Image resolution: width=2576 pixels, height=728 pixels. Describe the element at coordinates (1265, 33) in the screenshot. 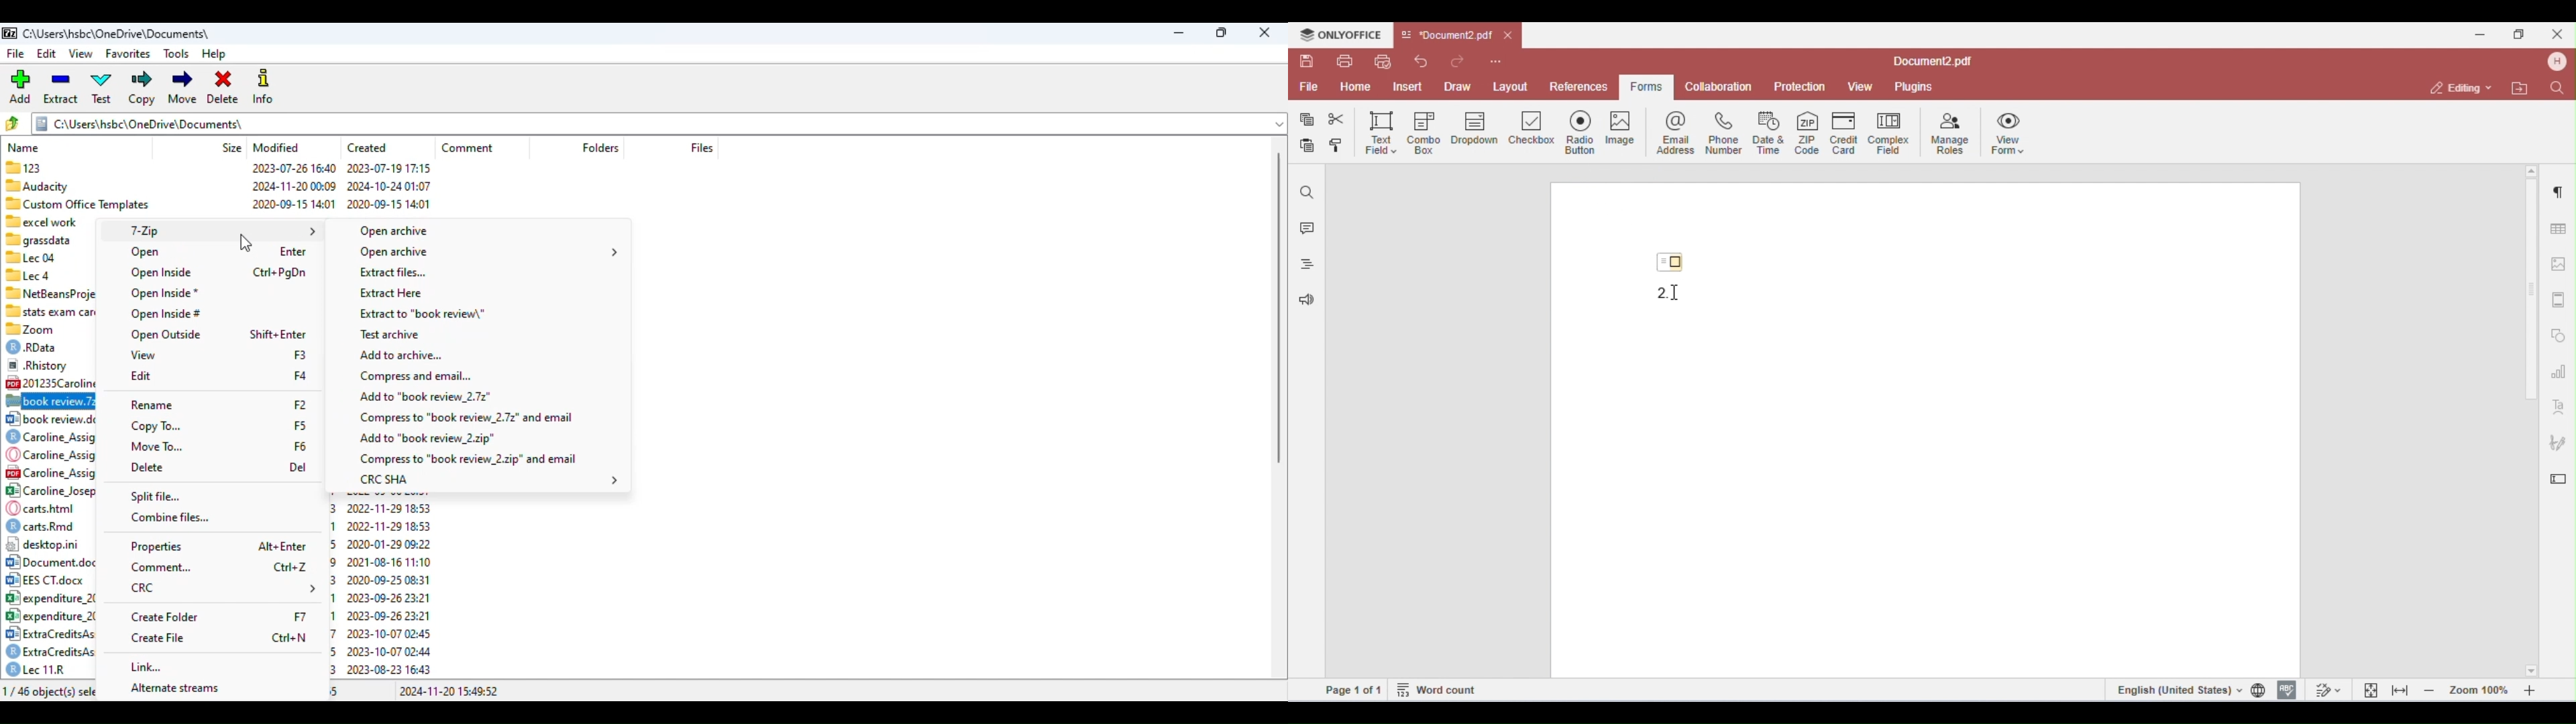

I see `close` at that location.